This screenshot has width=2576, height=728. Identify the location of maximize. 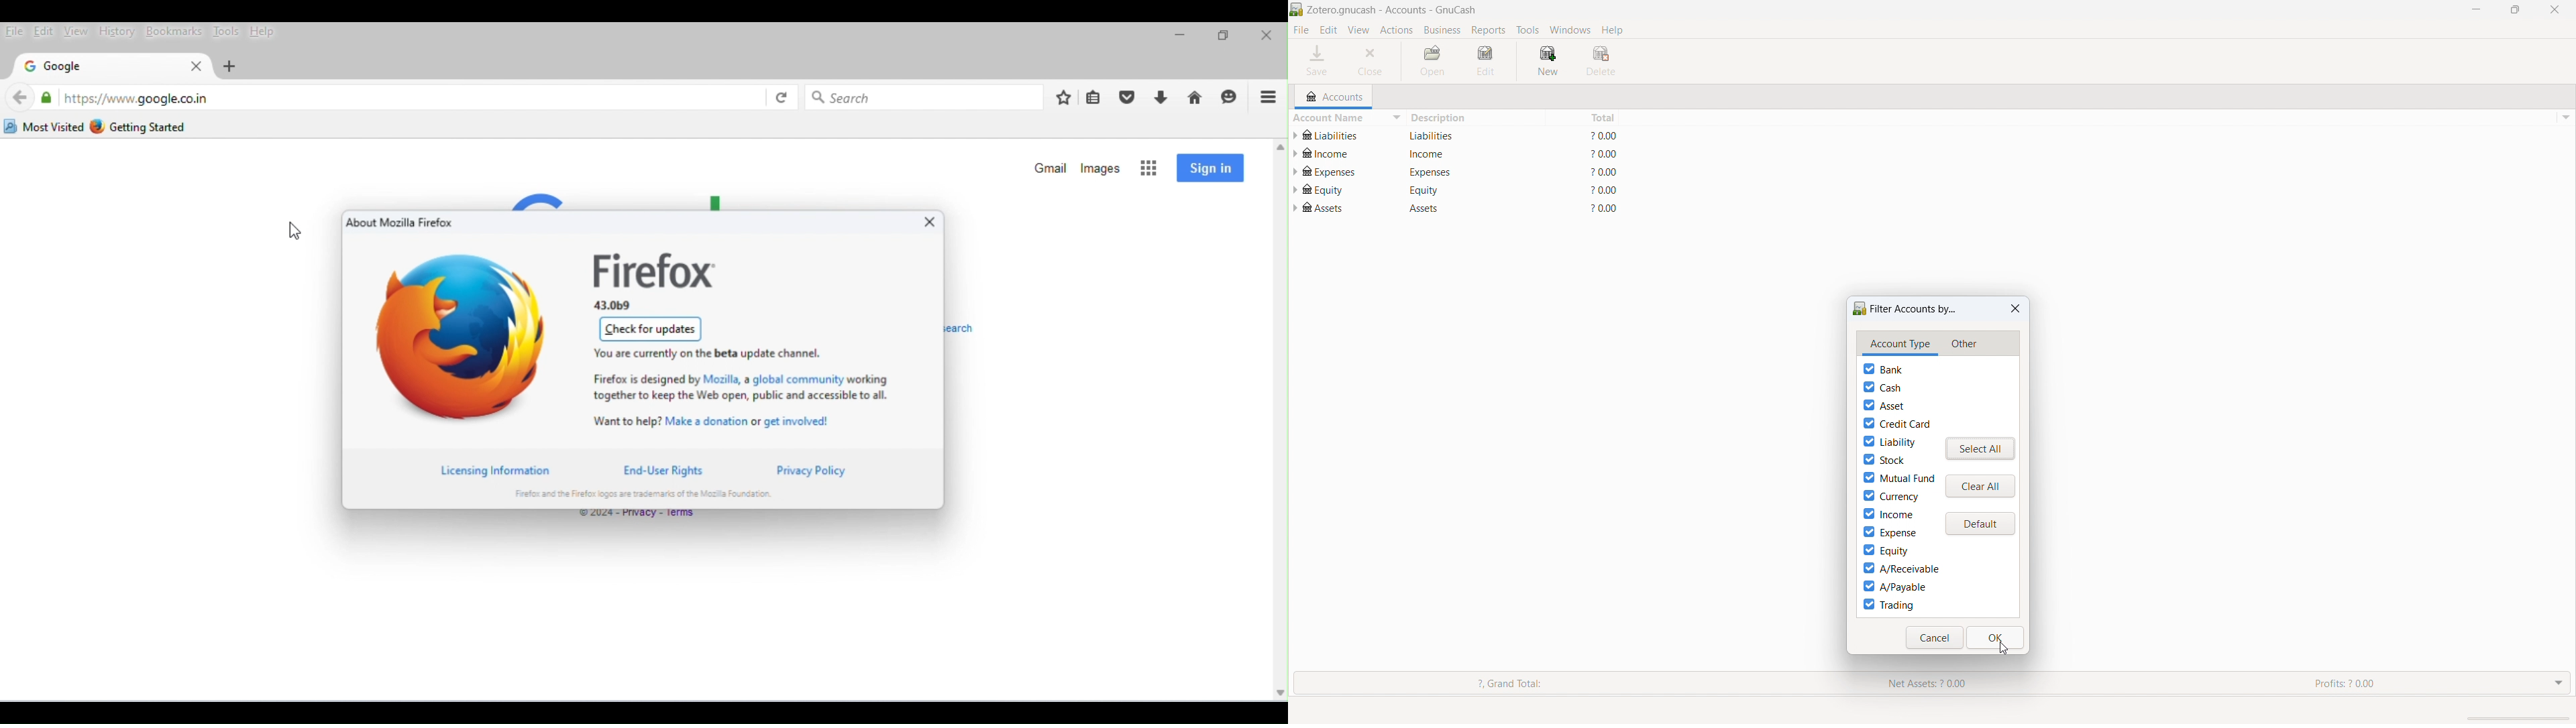
(1222, 38).